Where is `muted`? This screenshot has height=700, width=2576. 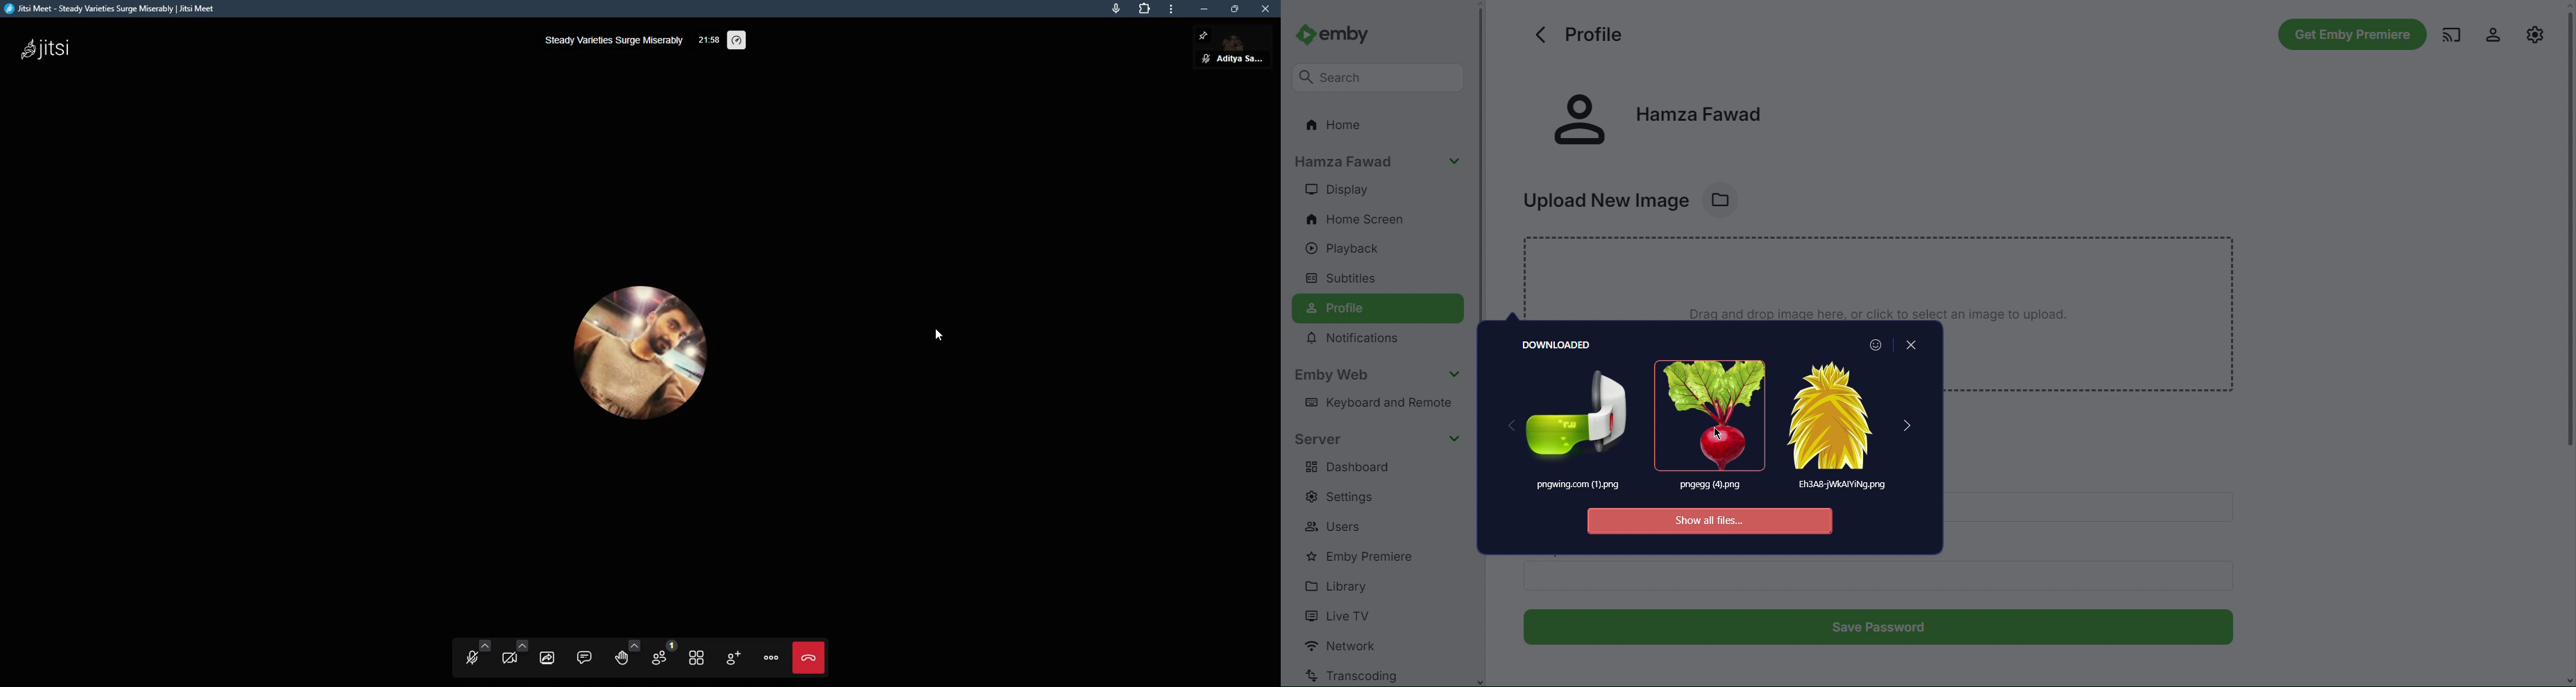
muted is located at coordinates (1206, 57).